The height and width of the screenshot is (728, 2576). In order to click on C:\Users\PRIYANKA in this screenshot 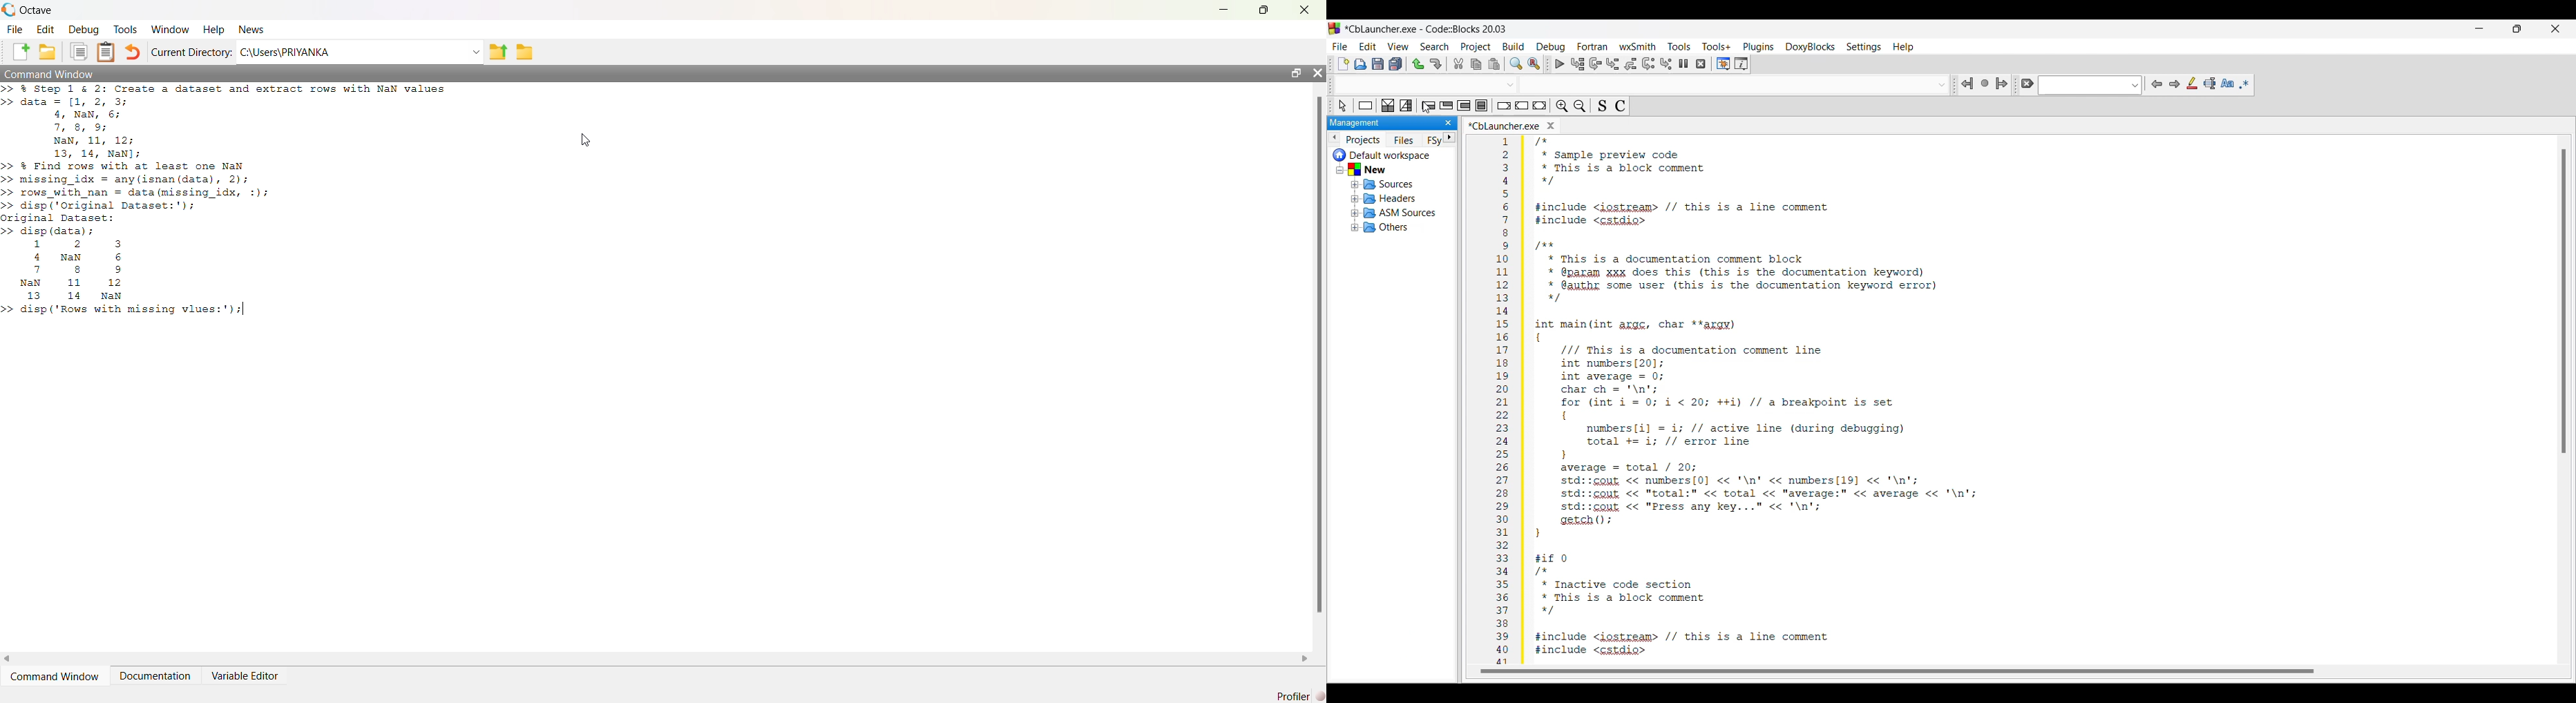, I will do `click(285, 52)`.